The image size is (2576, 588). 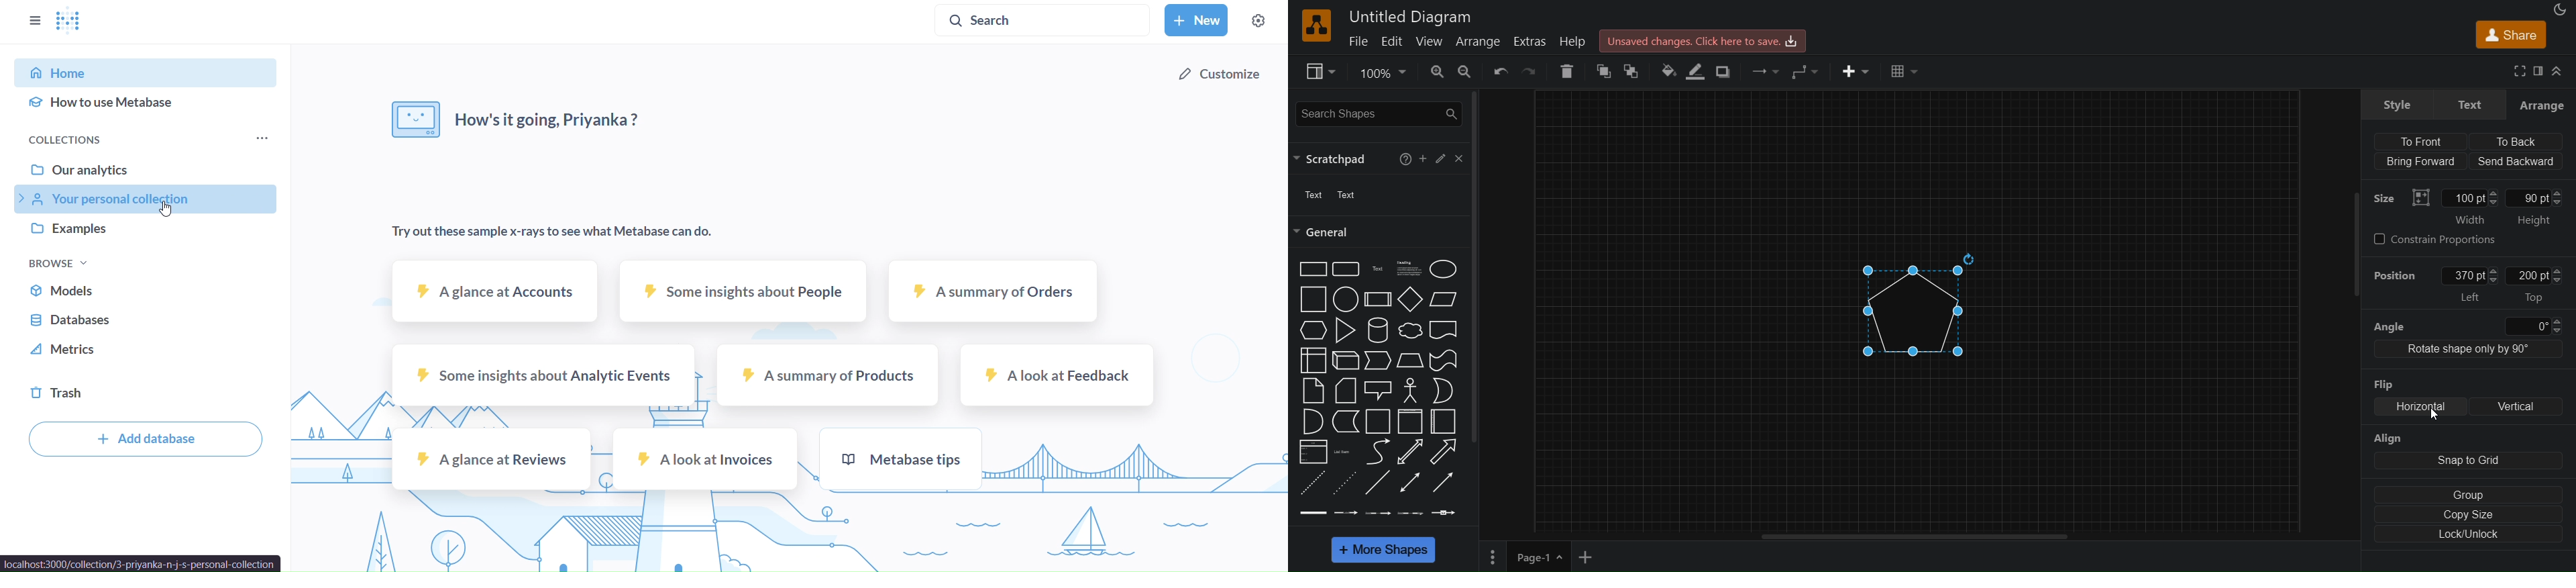 I want to click on a look at feedback, so click(x=1057, y=375).